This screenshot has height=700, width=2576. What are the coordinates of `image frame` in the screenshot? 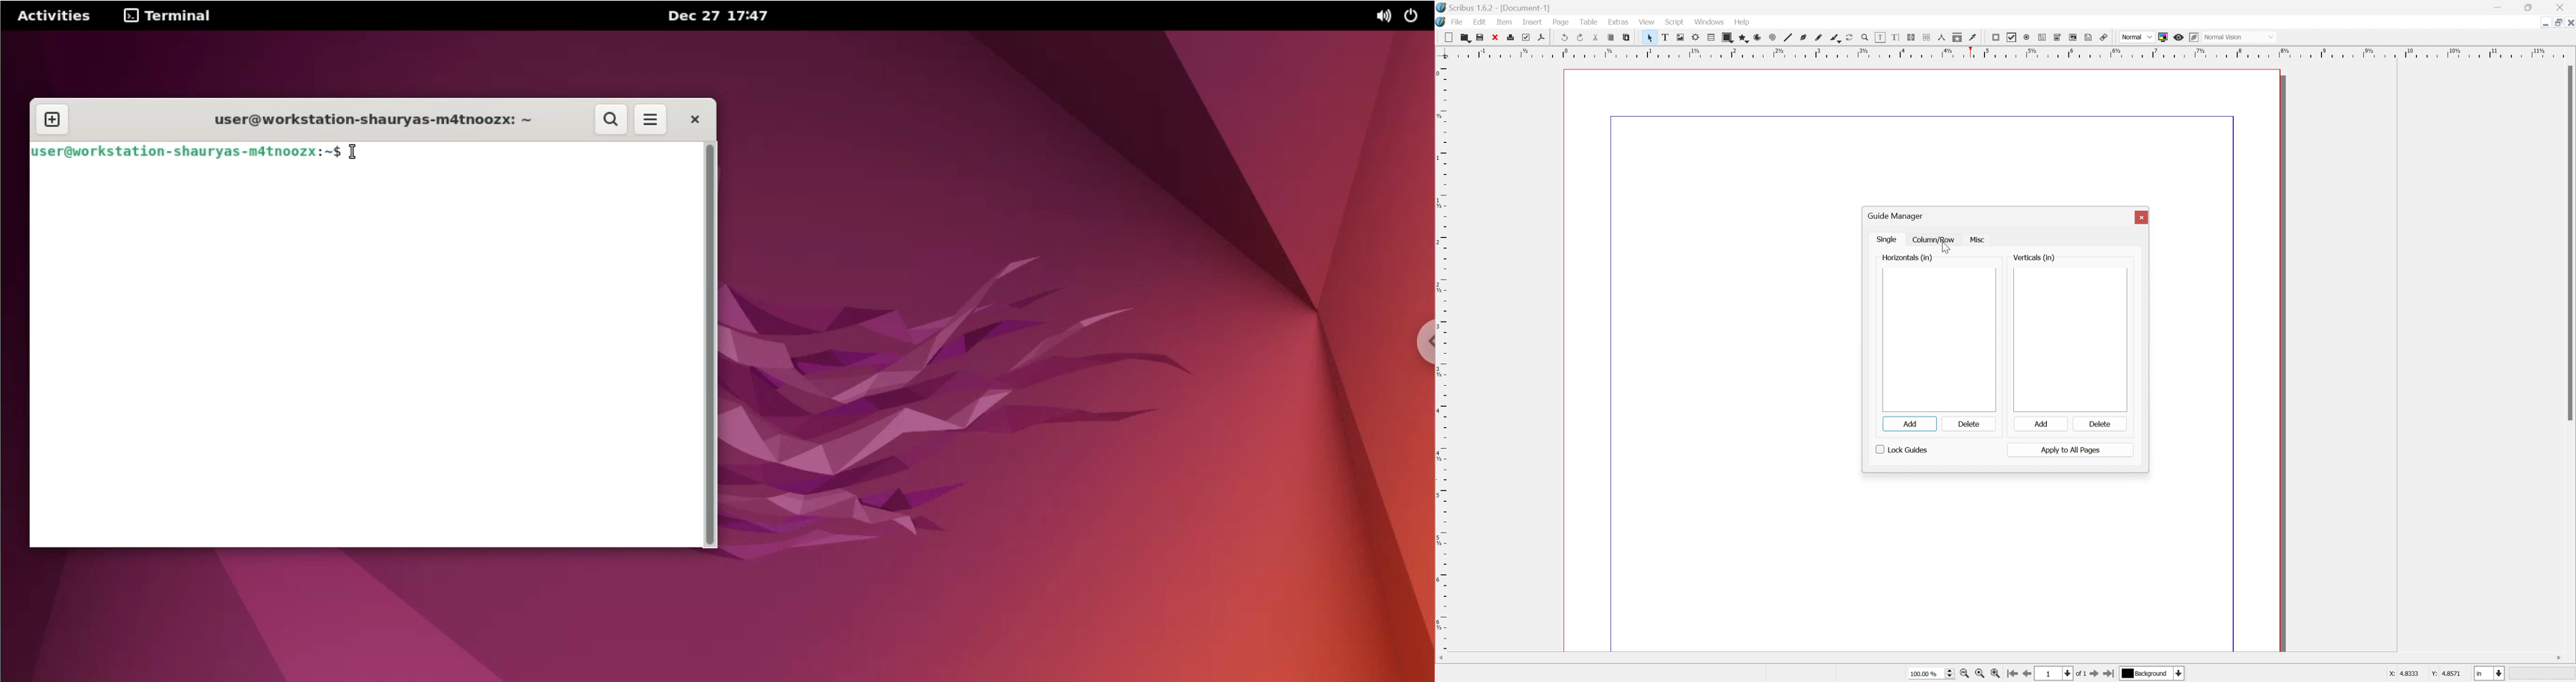 It's located at (1680, 37).